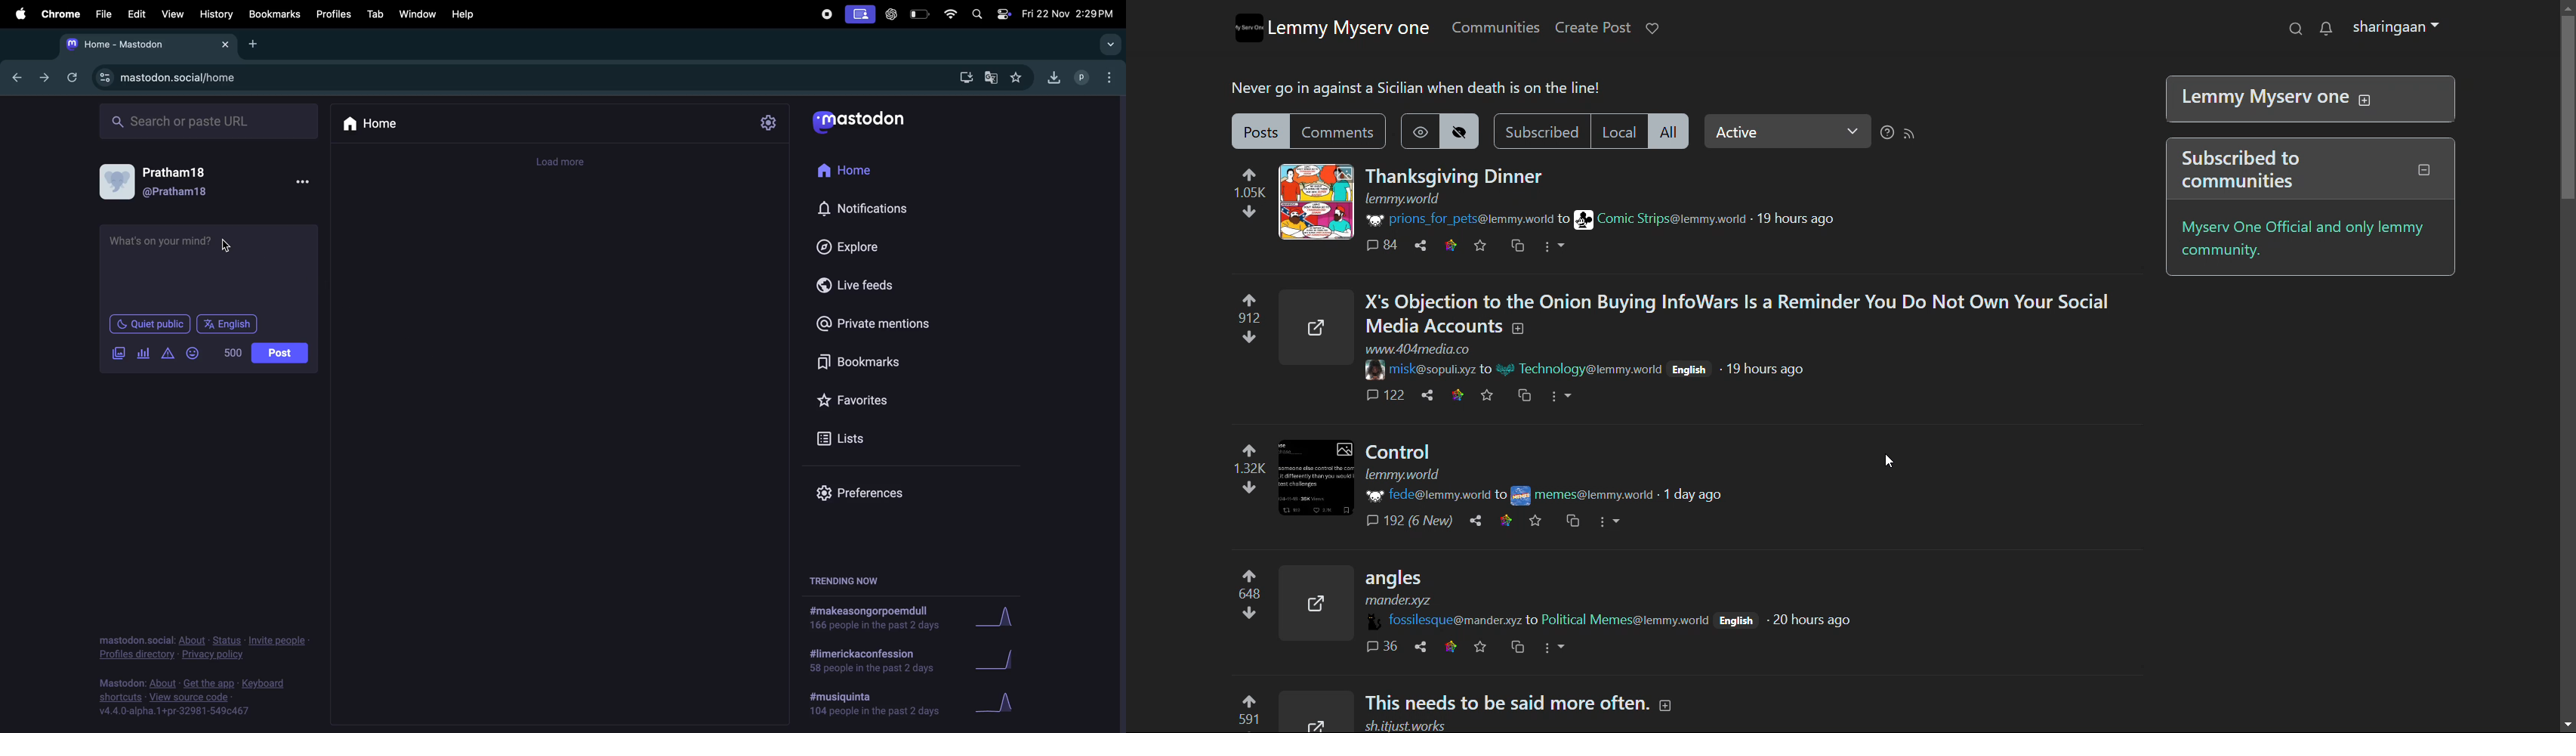 The image size is (2576, 756). What do you see at coordinates (1475, 522) in the screenshot?
I see `share` at bounding box center [1475, 522].